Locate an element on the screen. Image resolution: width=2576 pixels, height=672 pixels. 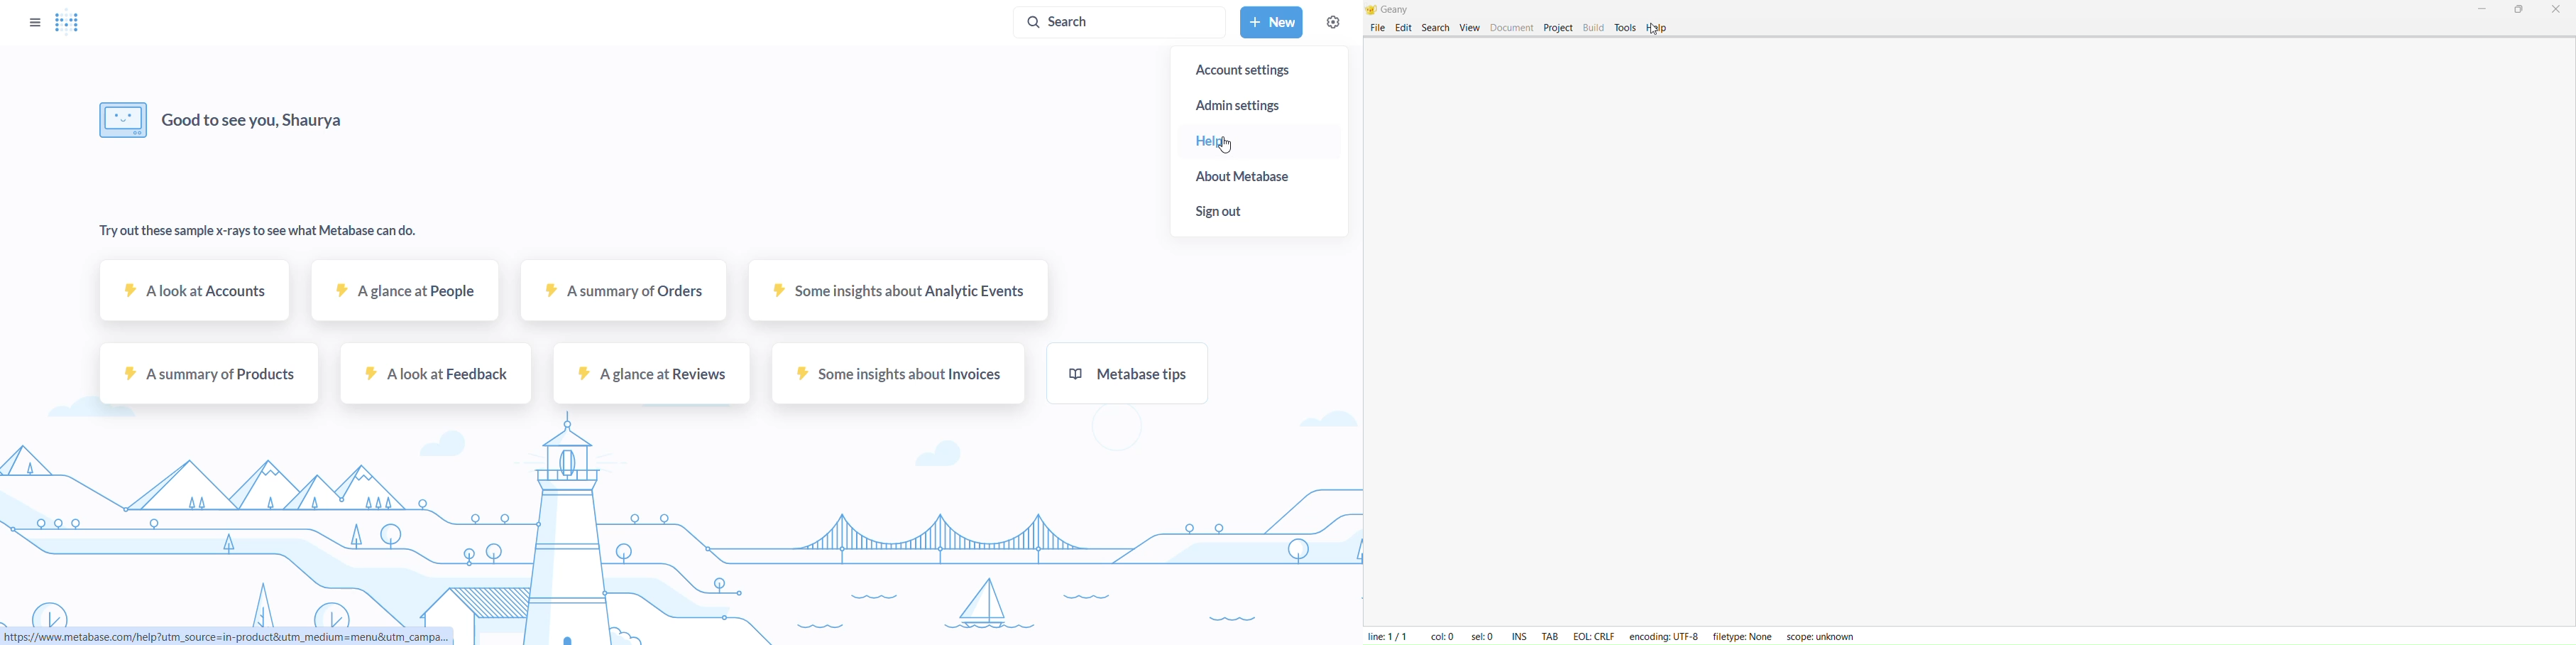
title is located at coordinates (1400, 9).